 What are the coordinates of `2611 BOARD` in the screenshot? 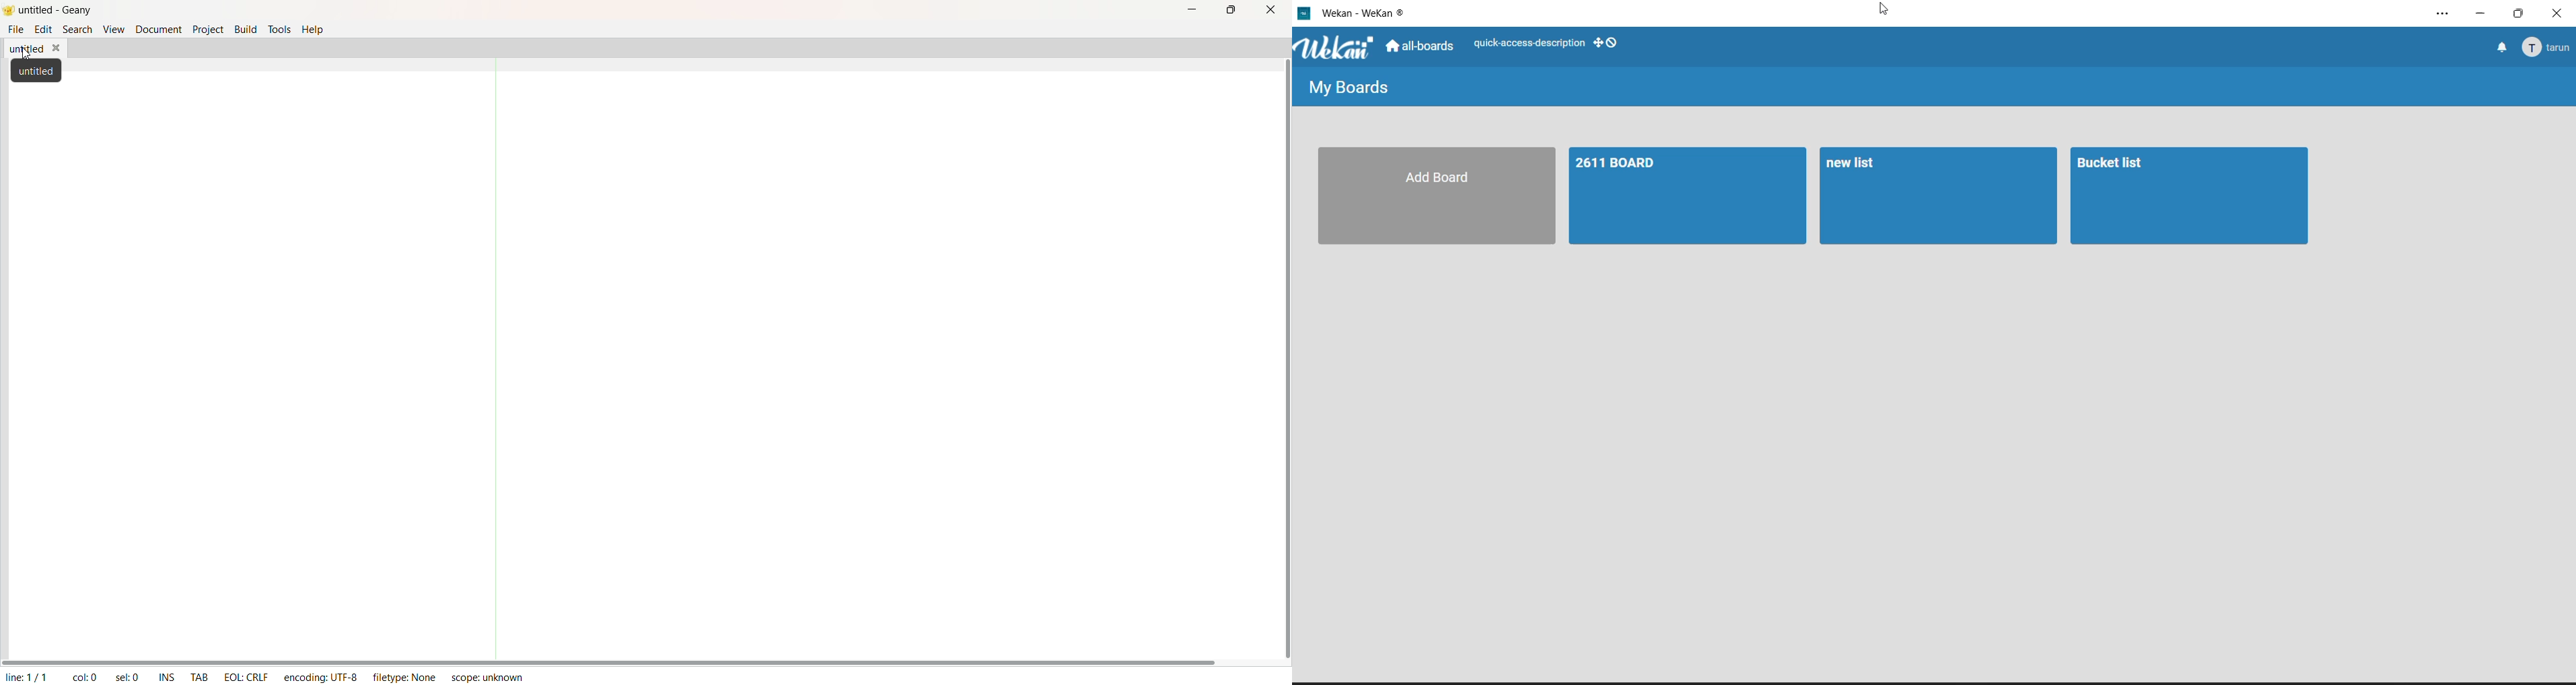 It's located at (1682, 195).